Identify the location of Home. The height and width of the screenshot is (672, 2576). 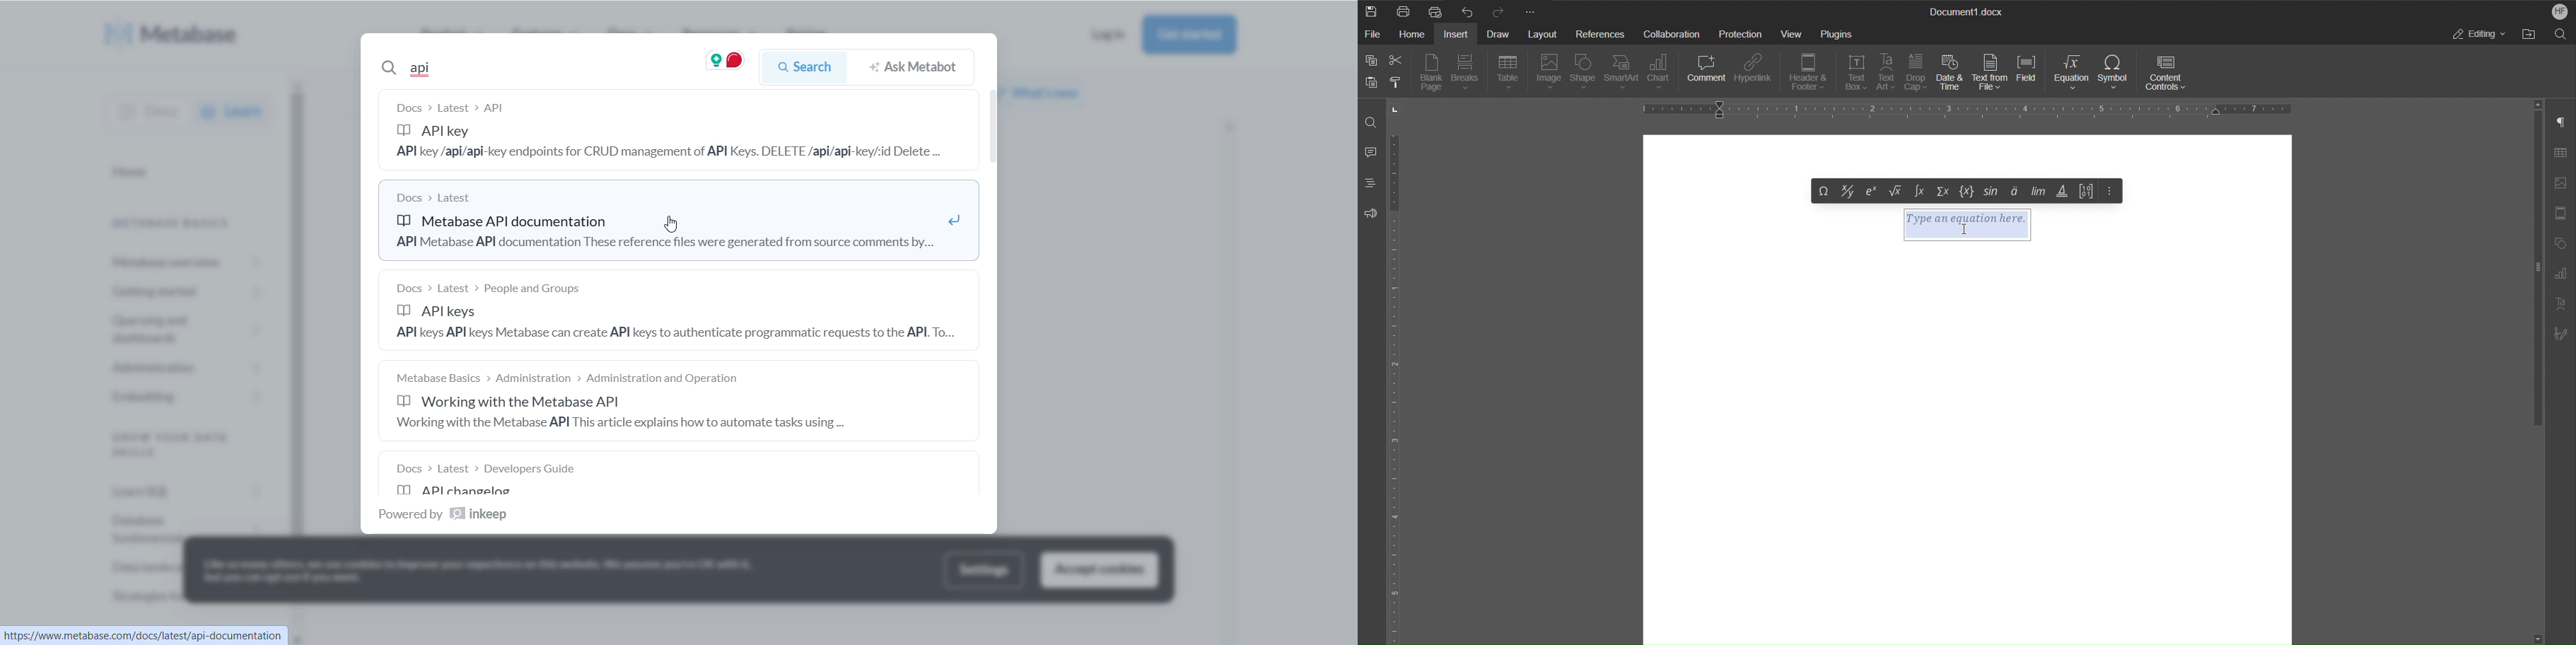
(1414, 34).